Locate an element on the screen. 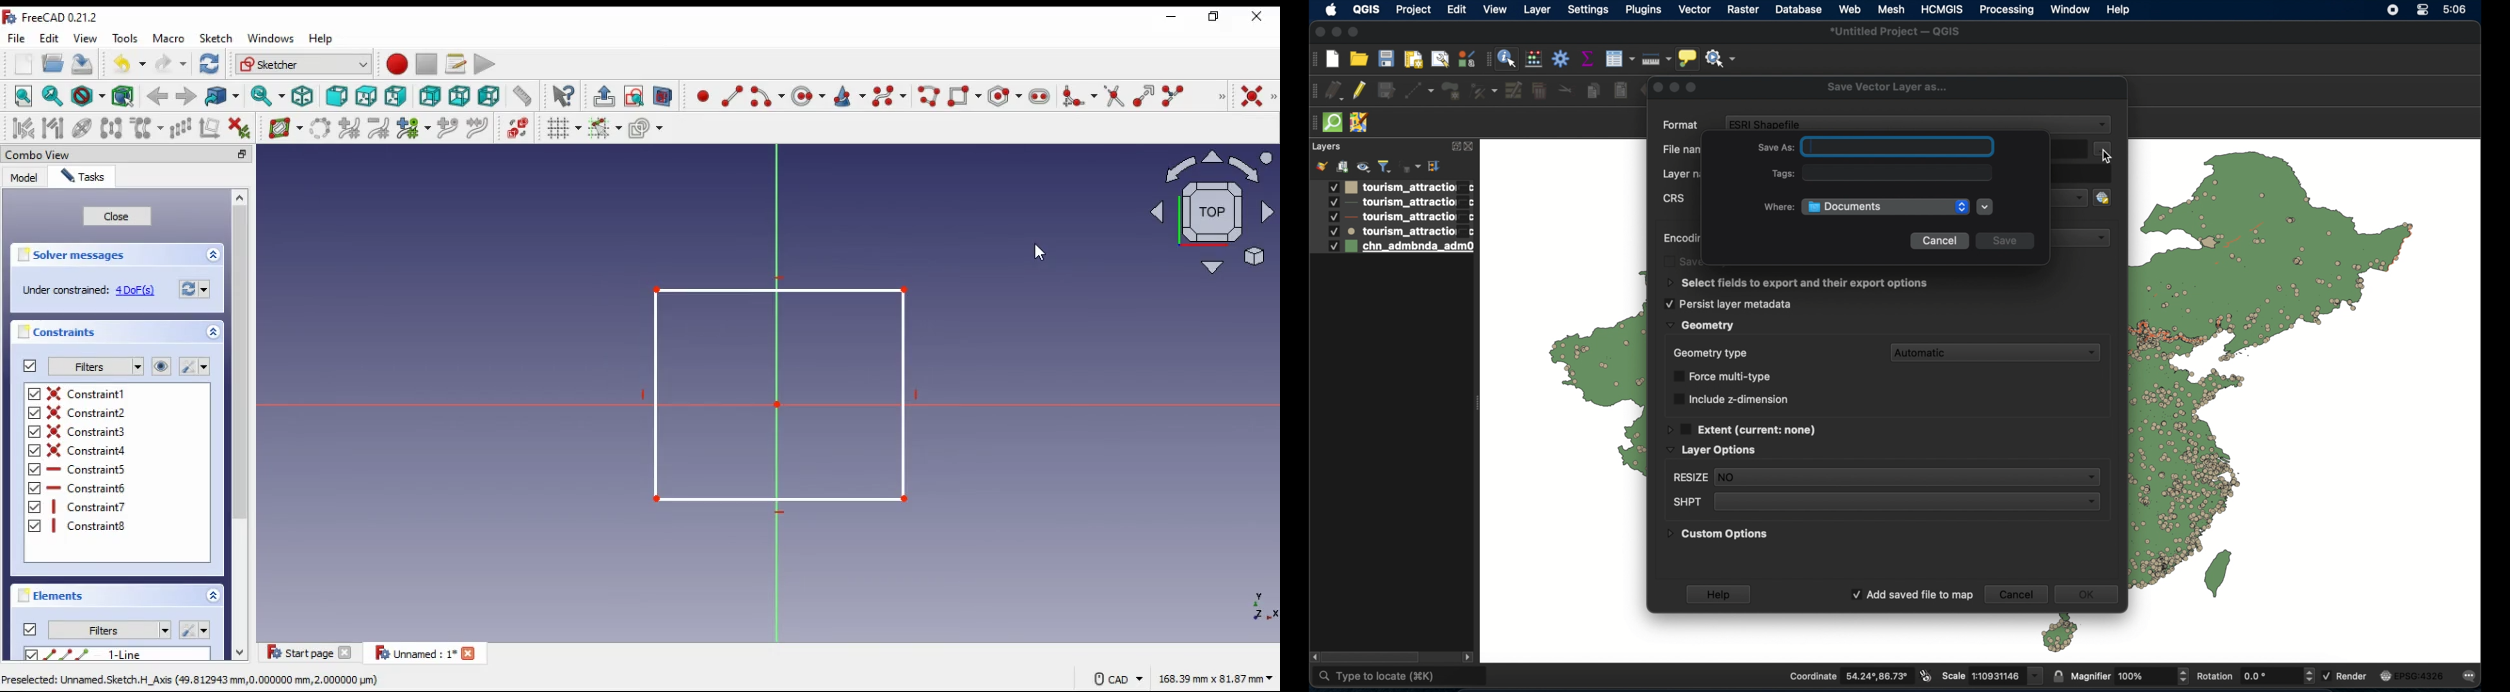 This screenshot has width=2520, height=700. time is located at coordinates (2456, 10).